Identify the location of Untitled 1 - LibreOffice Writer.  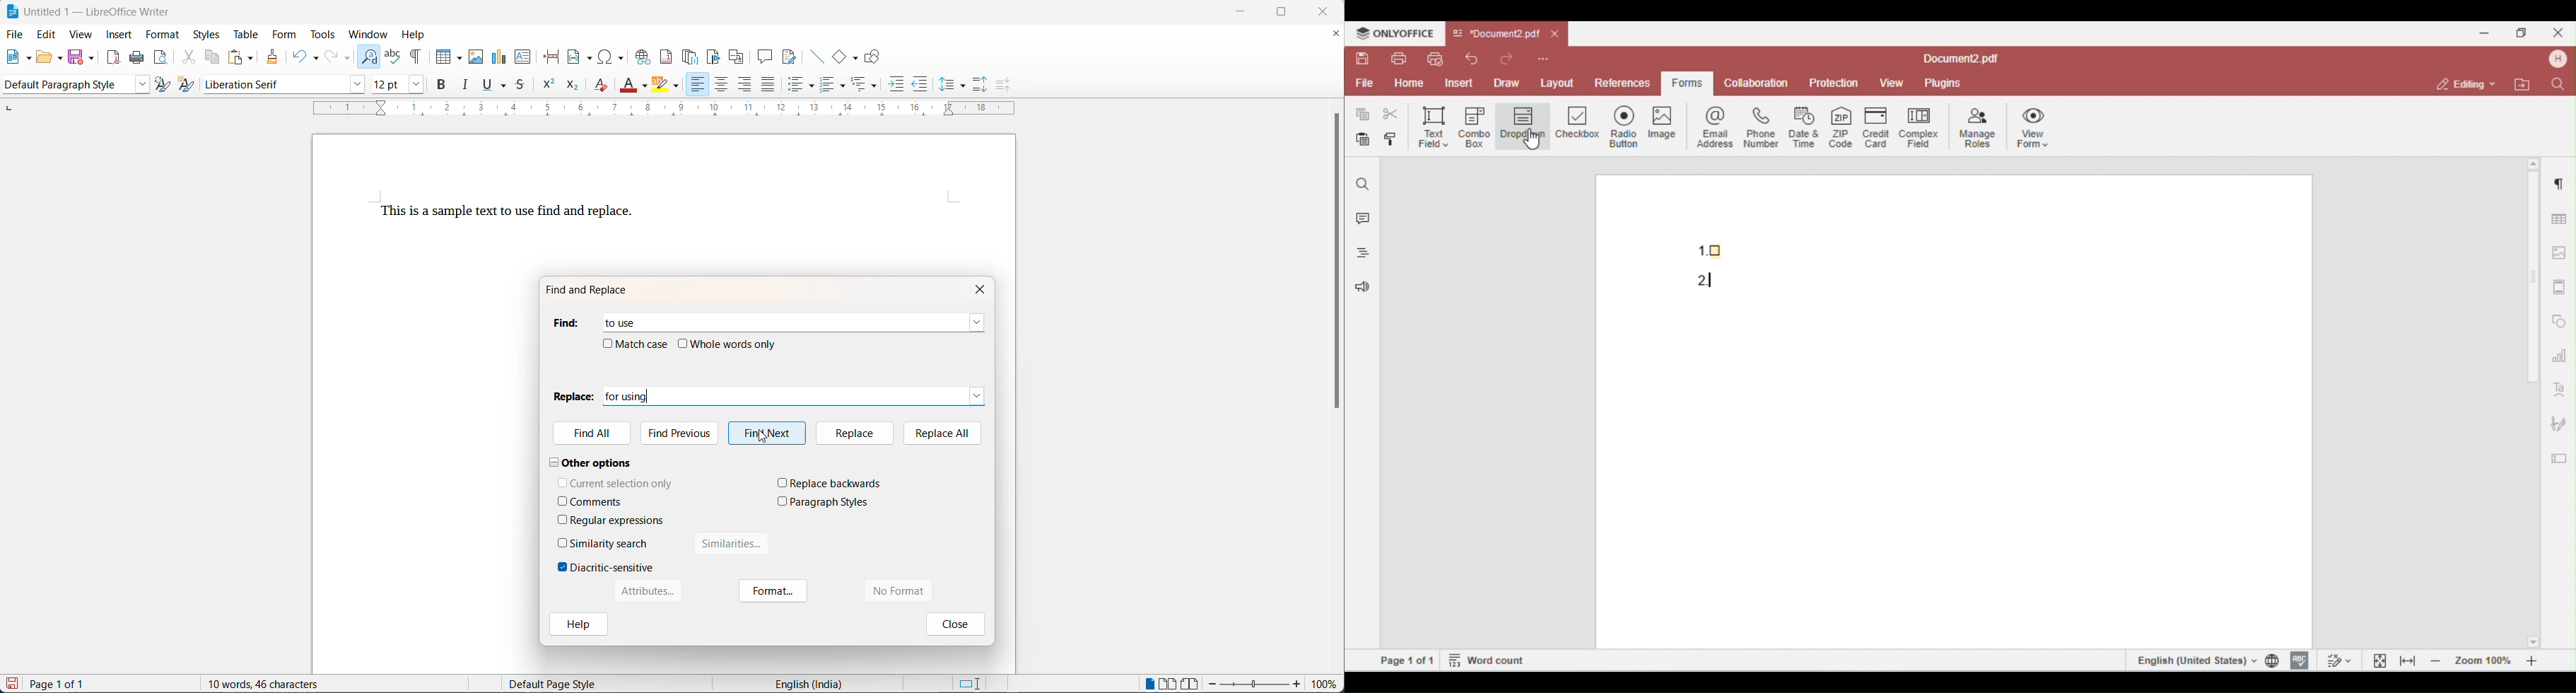
(90, 11).